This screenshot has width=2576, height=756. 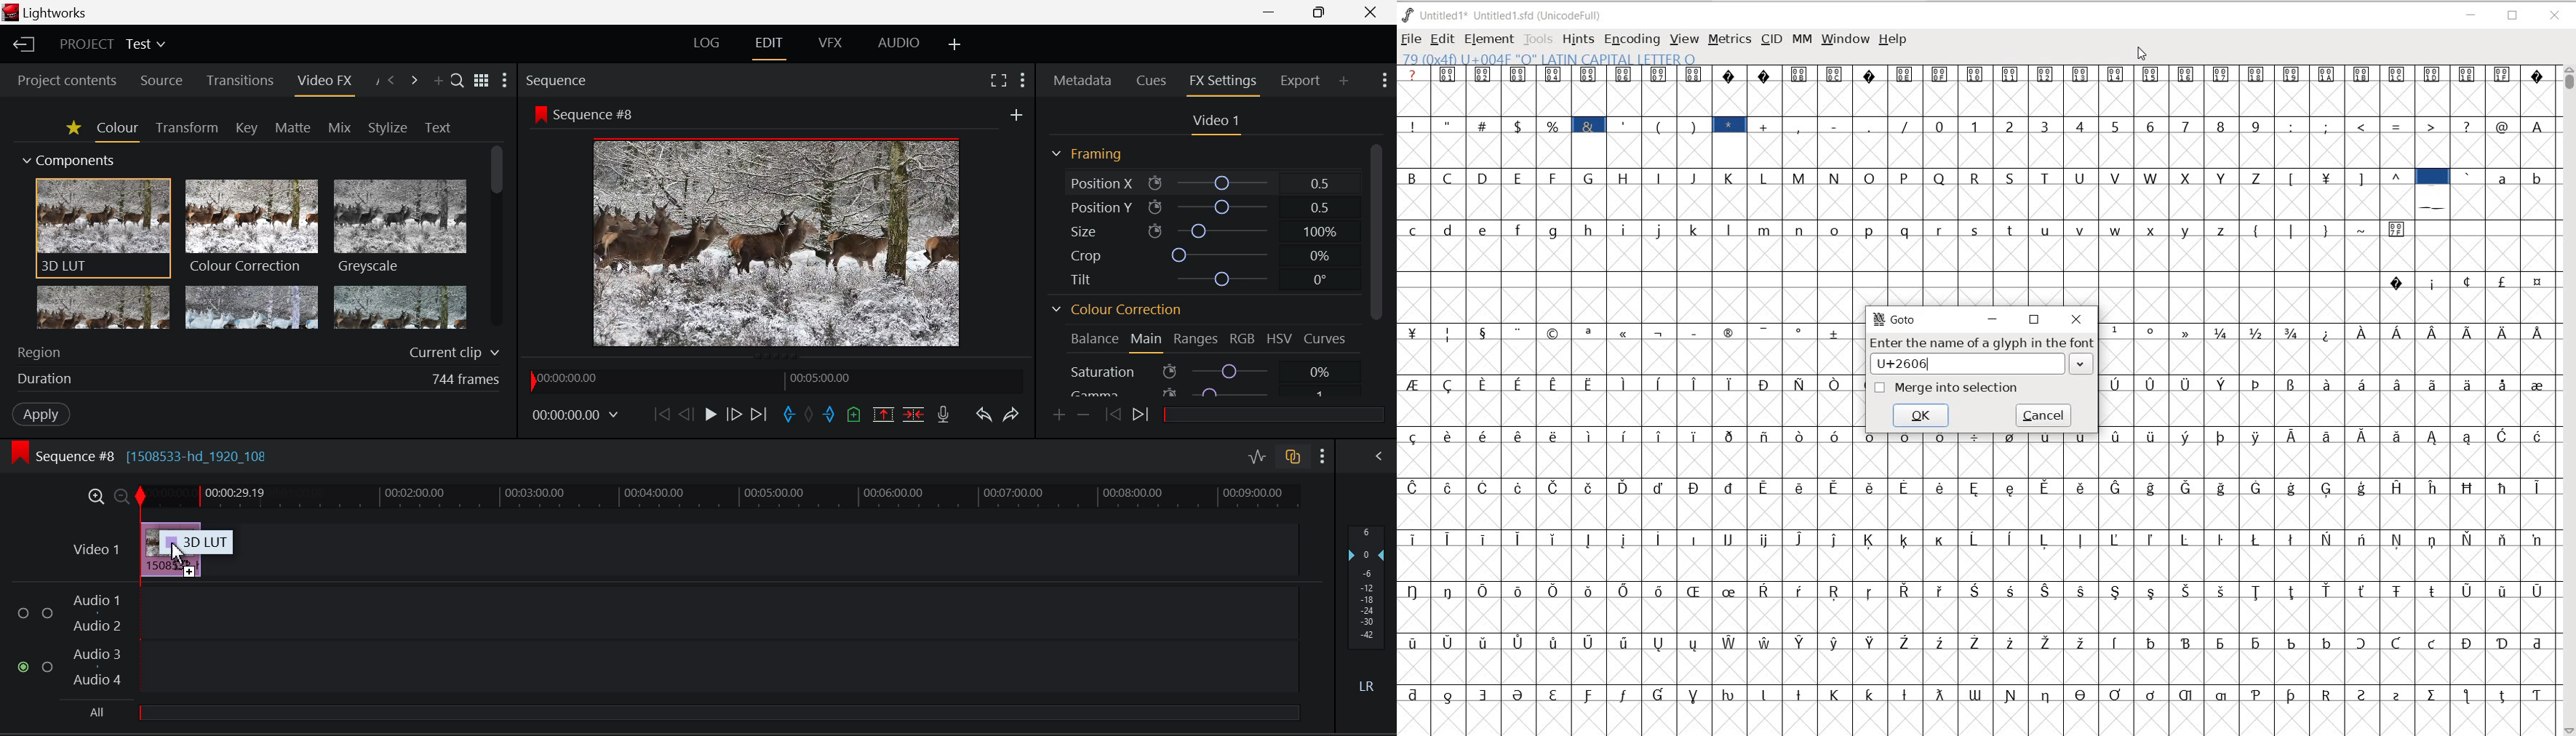 What do you see at coordinates (1147, 343) in the screenshot?
I see `Main Tab Open` at bounding box center [1147, 343].